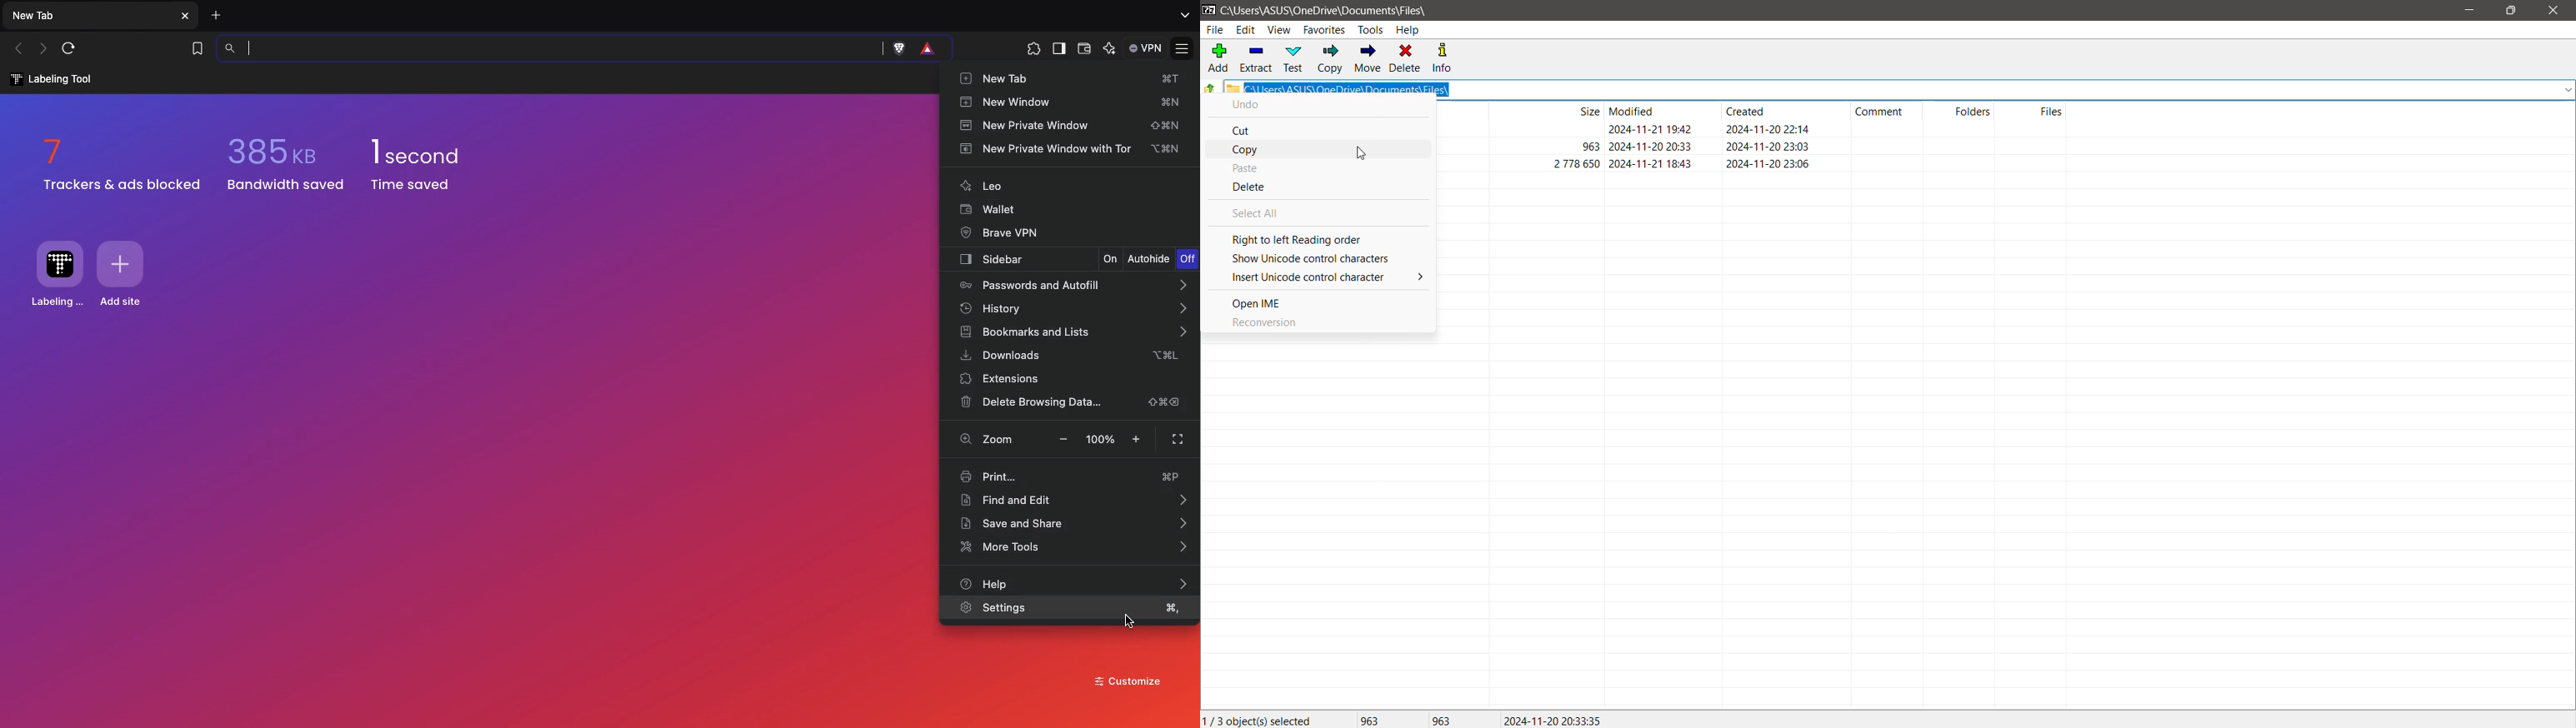 The width and height of the screenshot is (2576, 728). What do you see at coordinates (2556, 11) in the screenshot?
I see `Close` at bounding box center [2556, 11].